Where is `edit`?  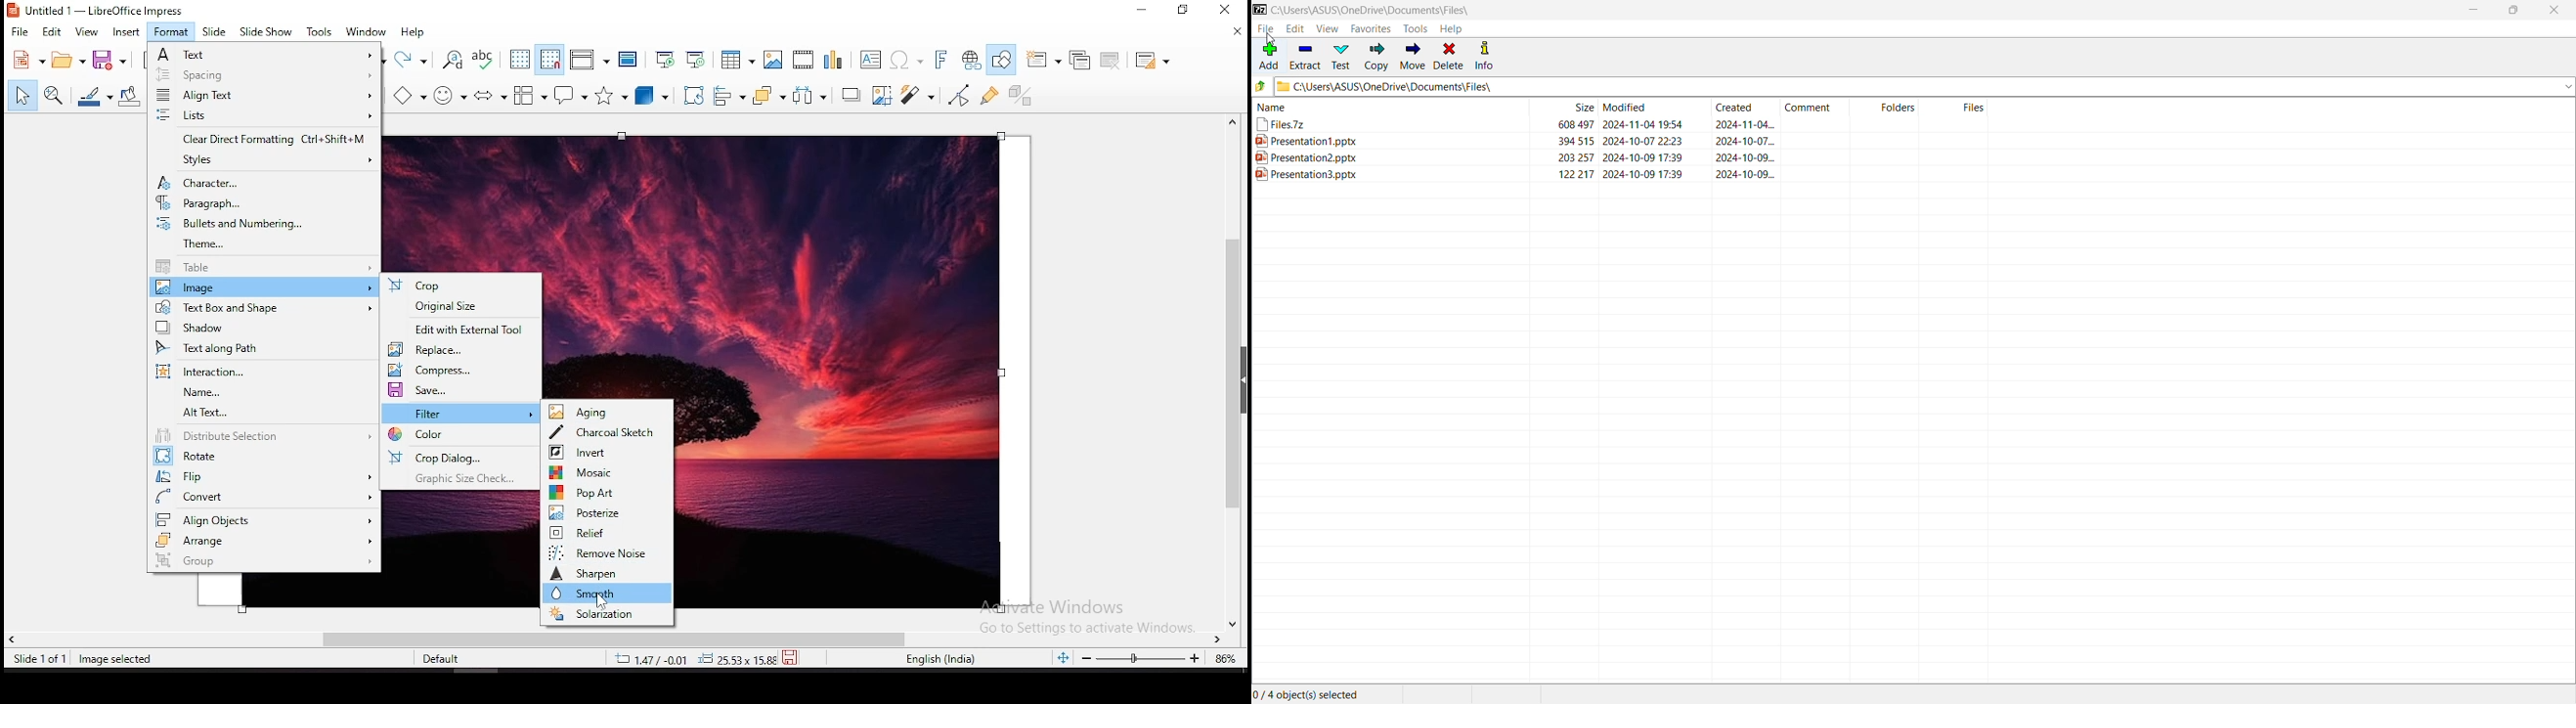
edit is located at coordinates (54, 32).